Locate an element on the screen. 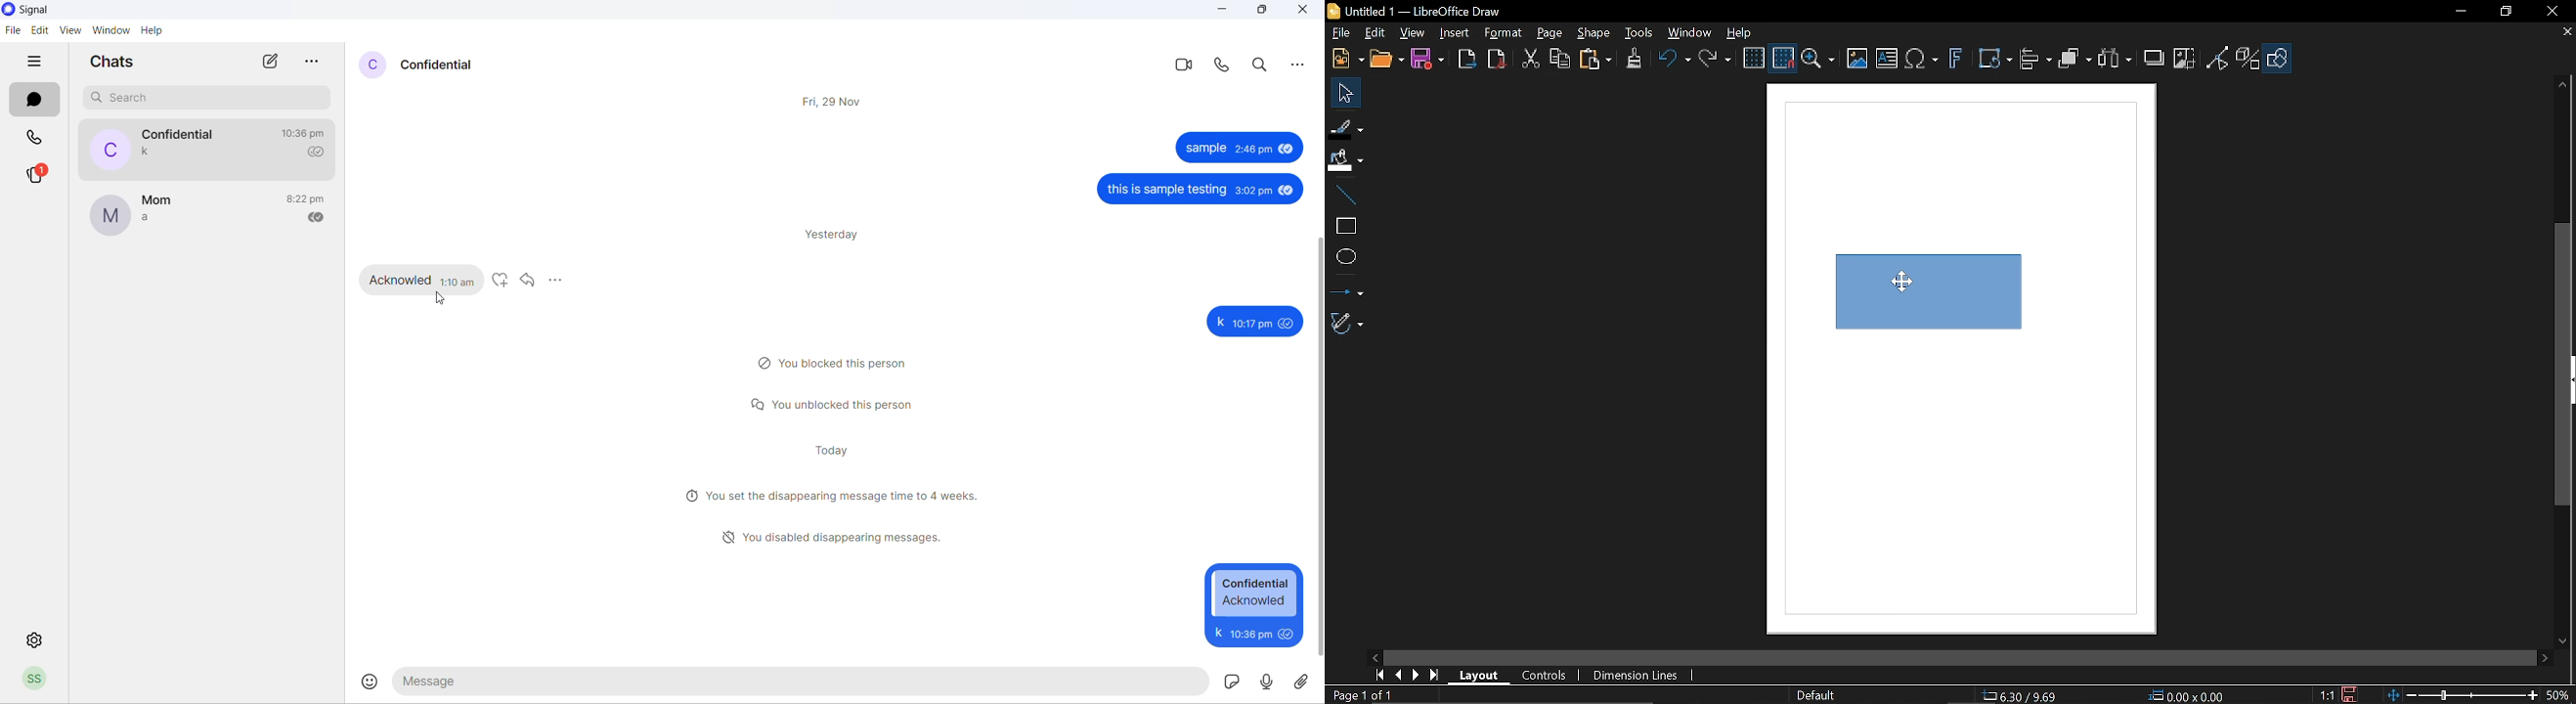 The image size is (2576, 728). seen is located at coordinates (1288, 193).